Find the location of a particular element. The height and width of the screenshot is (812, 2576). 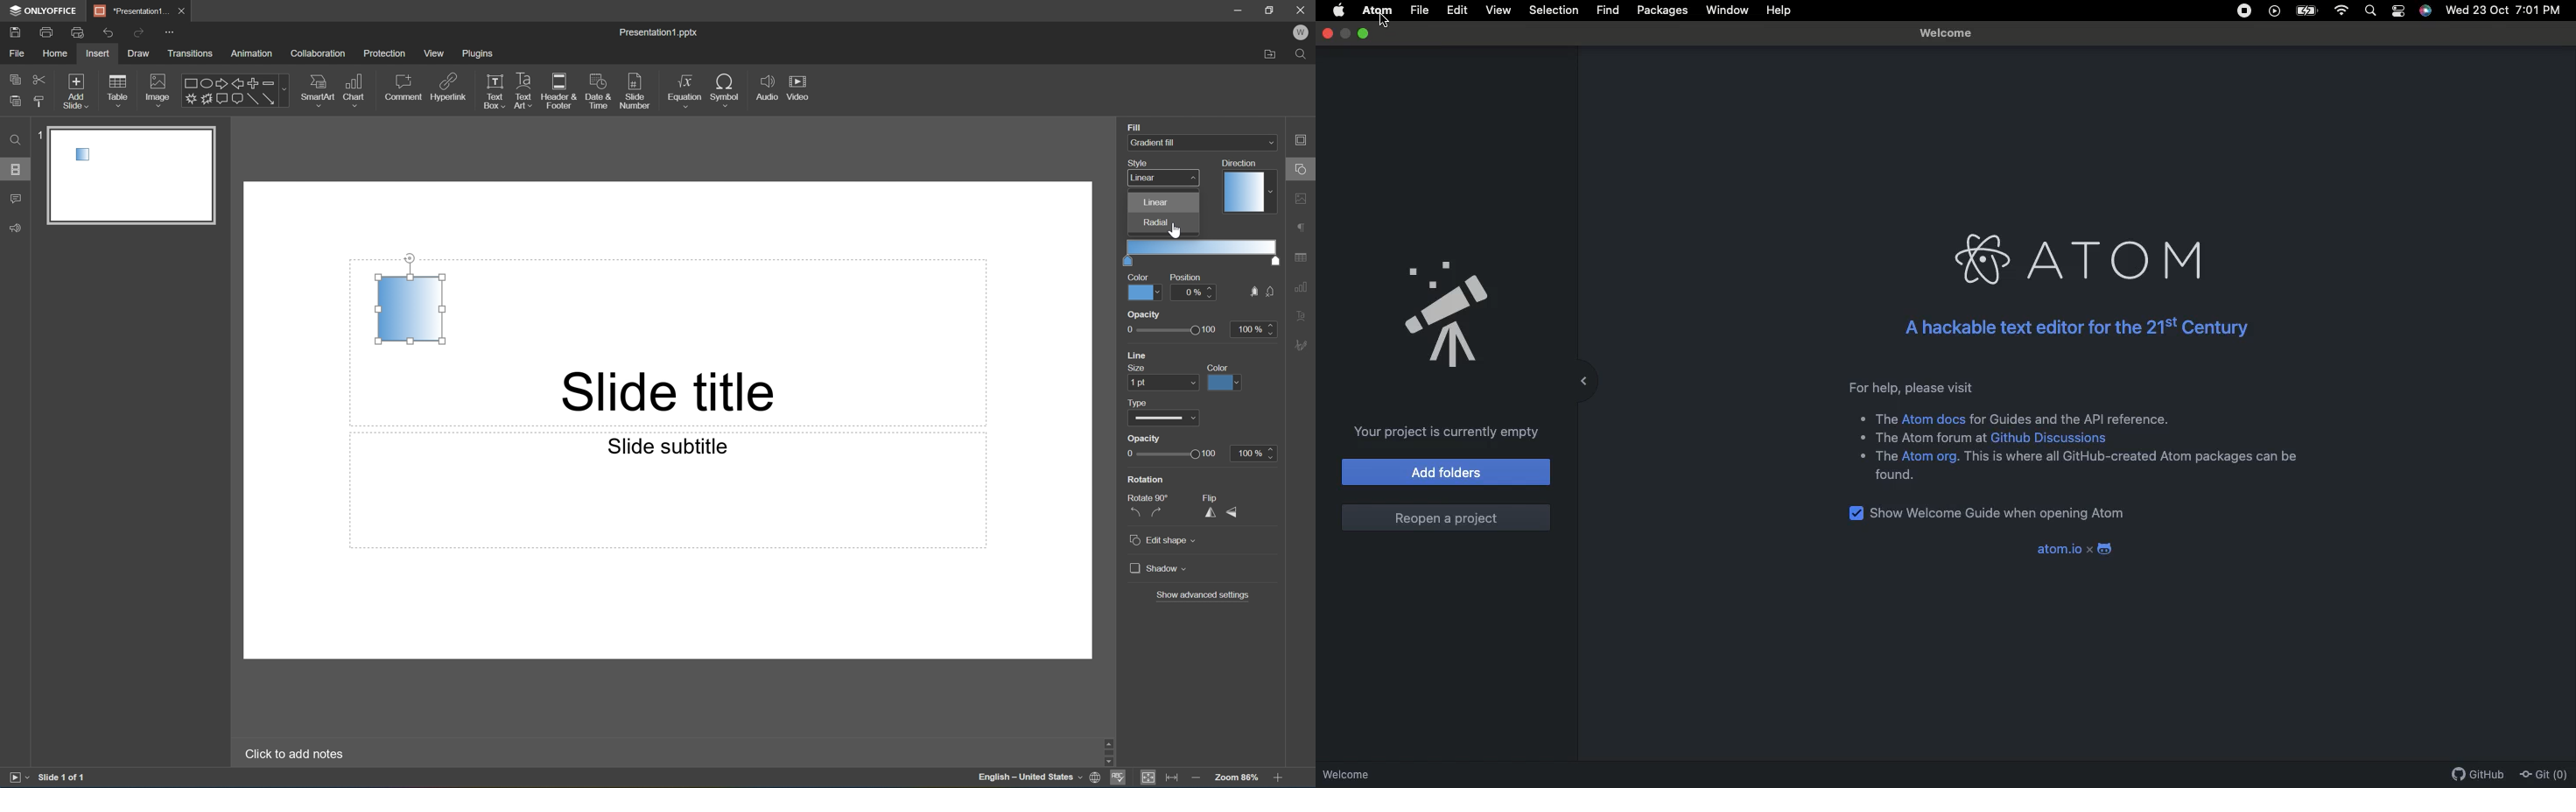

Welcome is located at coordinates (1945, 34).